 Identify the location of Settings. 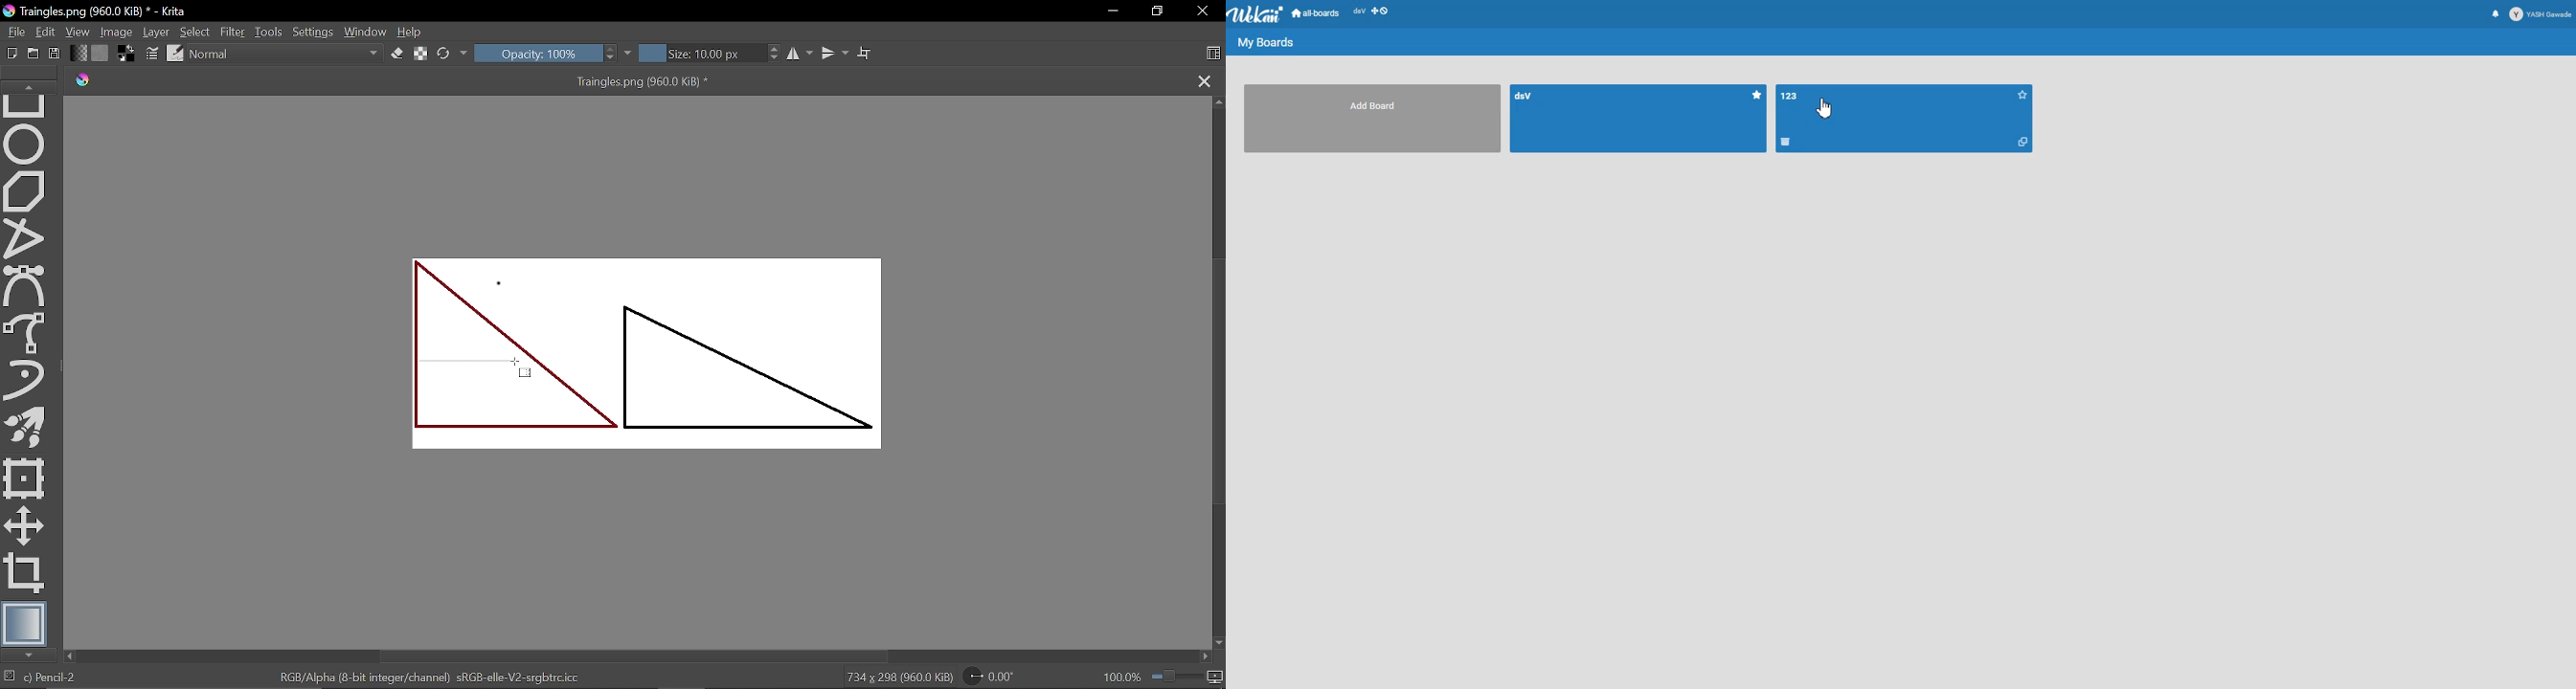
(314, 32).